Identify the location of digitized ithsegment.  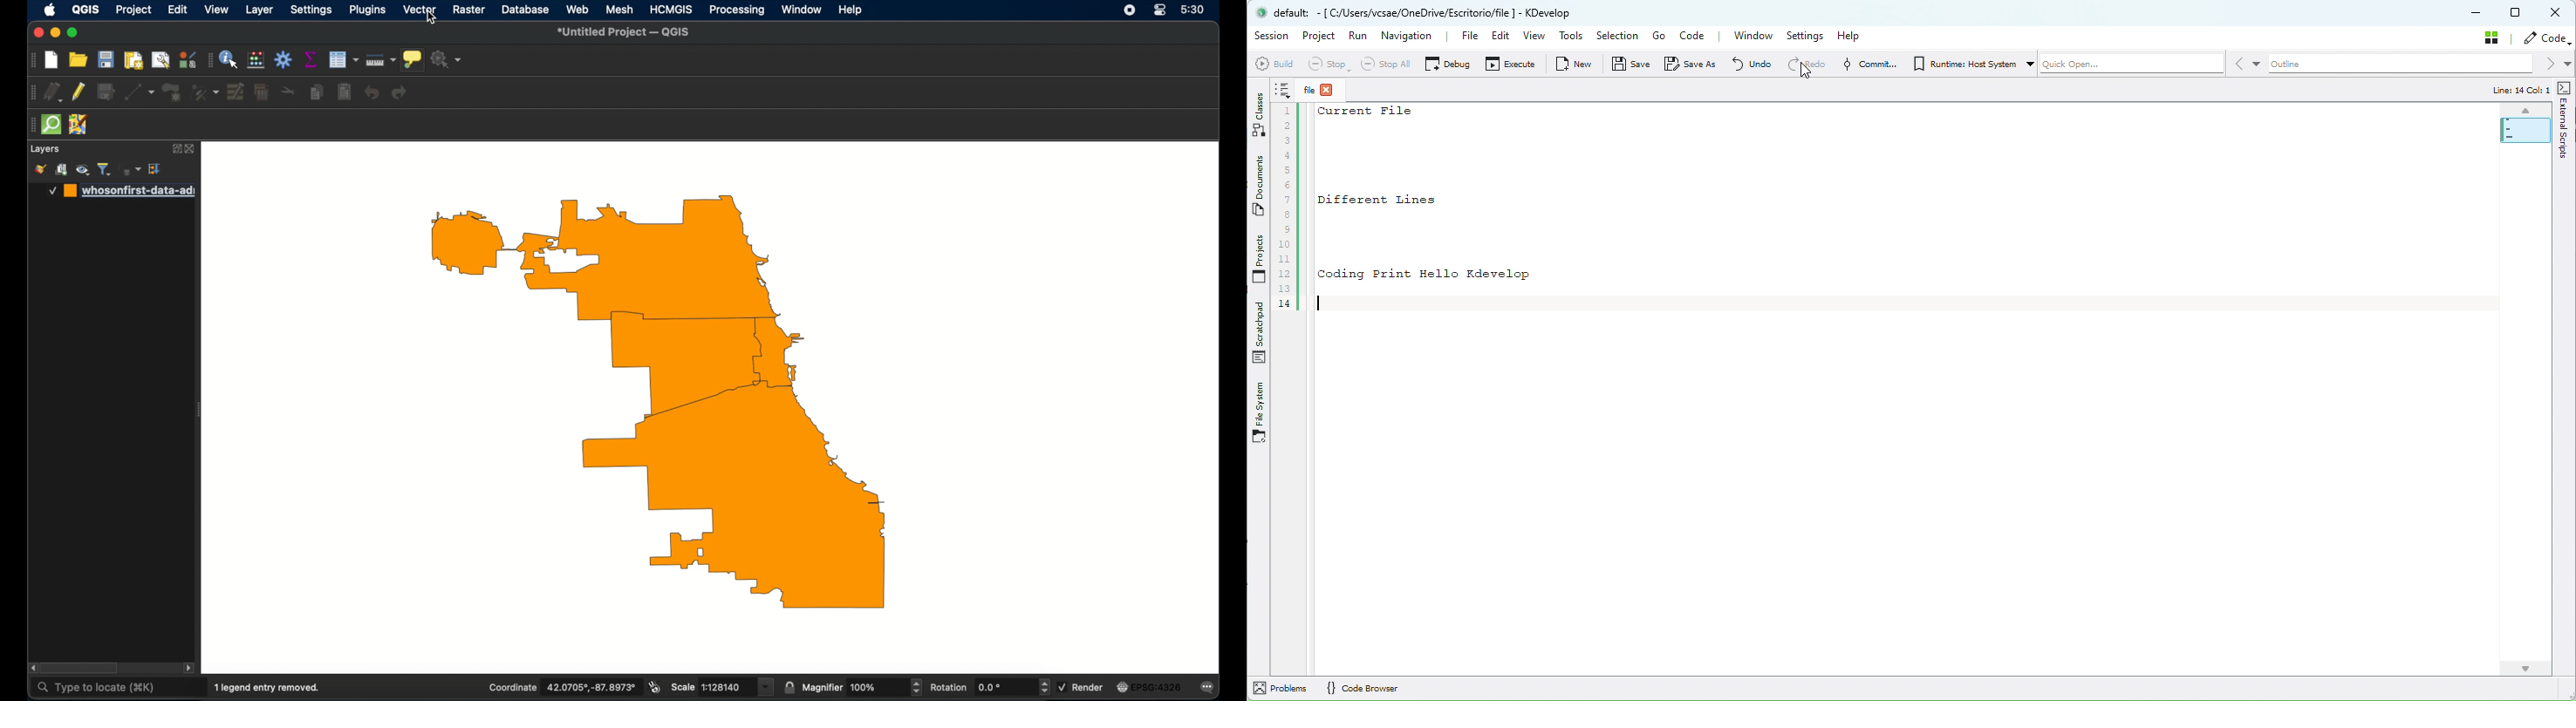
(138, 92).